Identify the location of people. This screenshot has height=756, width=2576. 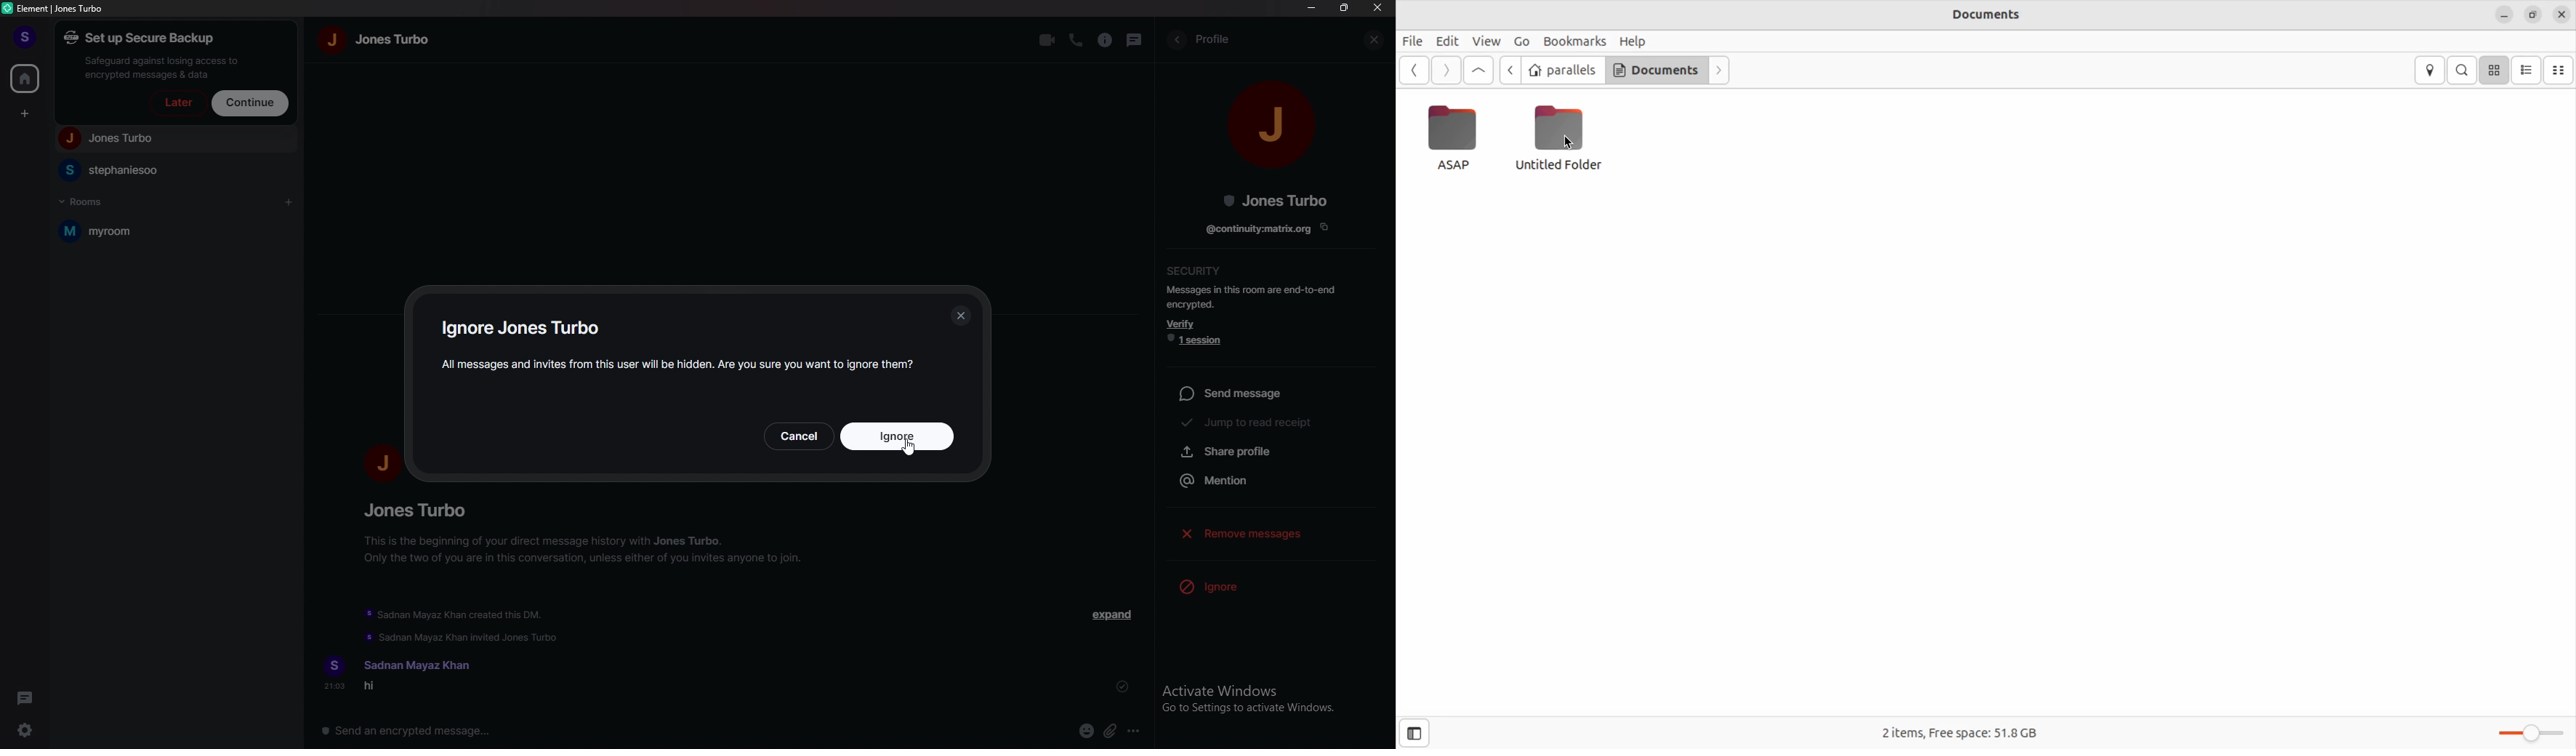
(420, 510).